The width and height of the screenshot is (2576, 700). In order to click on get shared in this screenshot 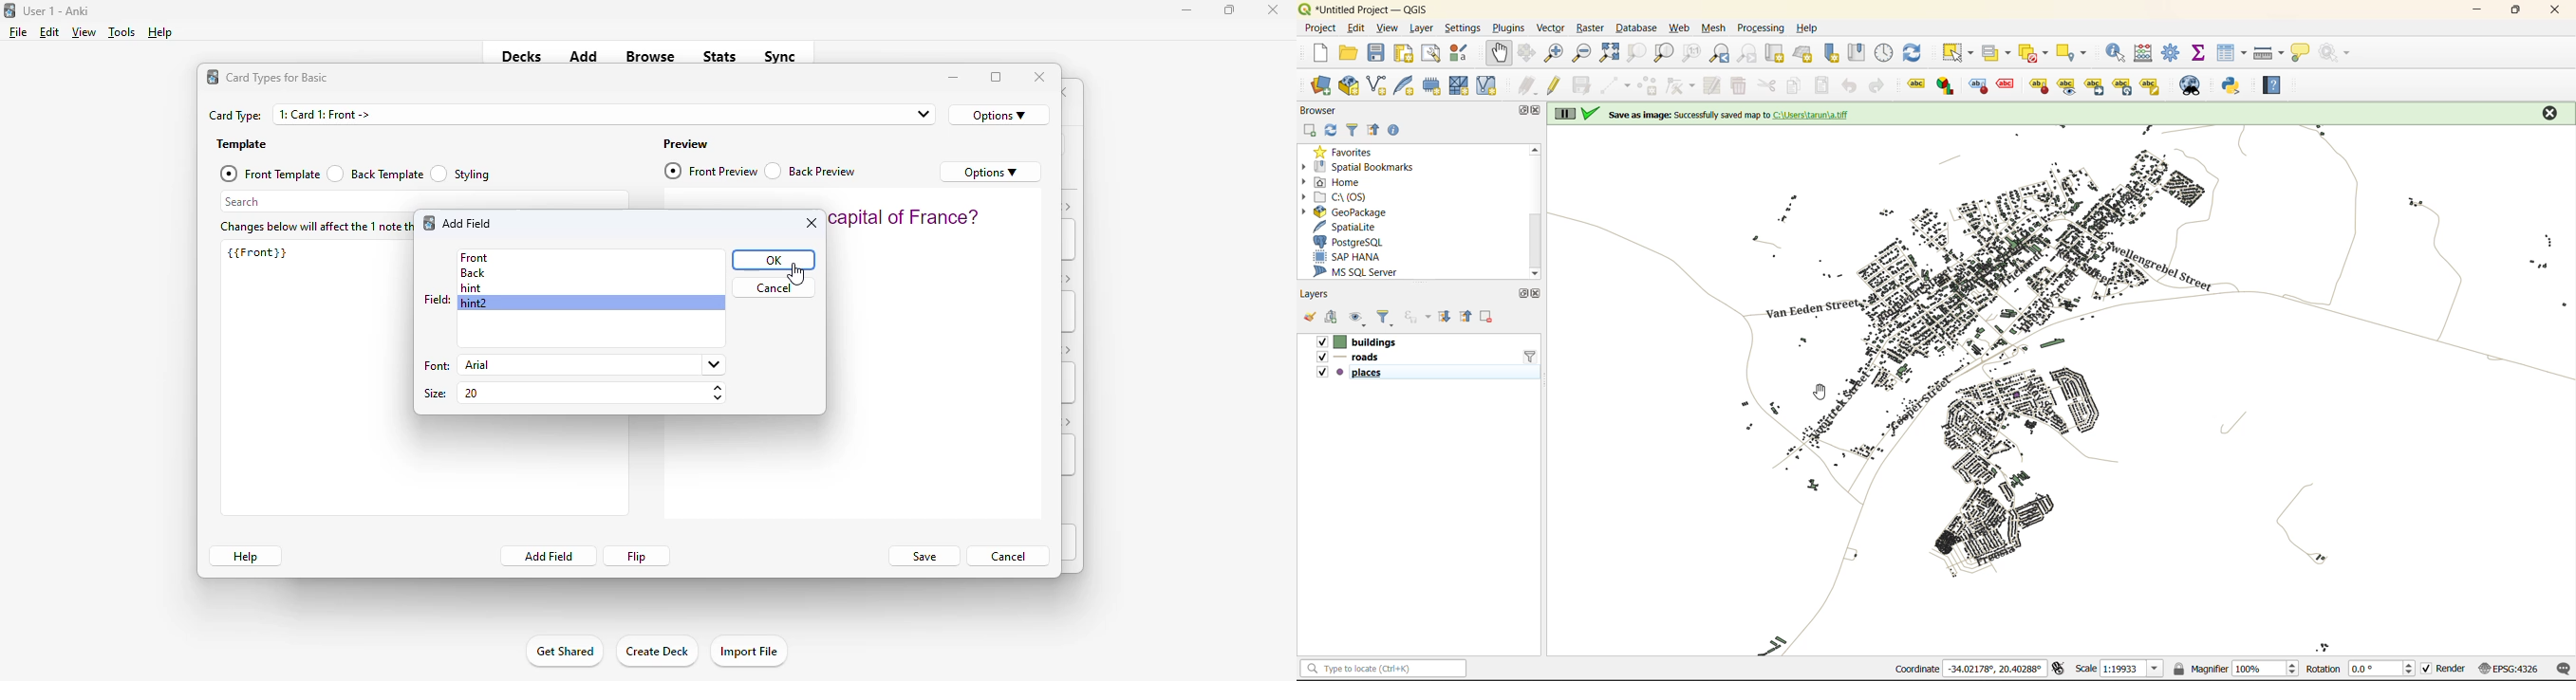, I will do `click(564, 651)`.